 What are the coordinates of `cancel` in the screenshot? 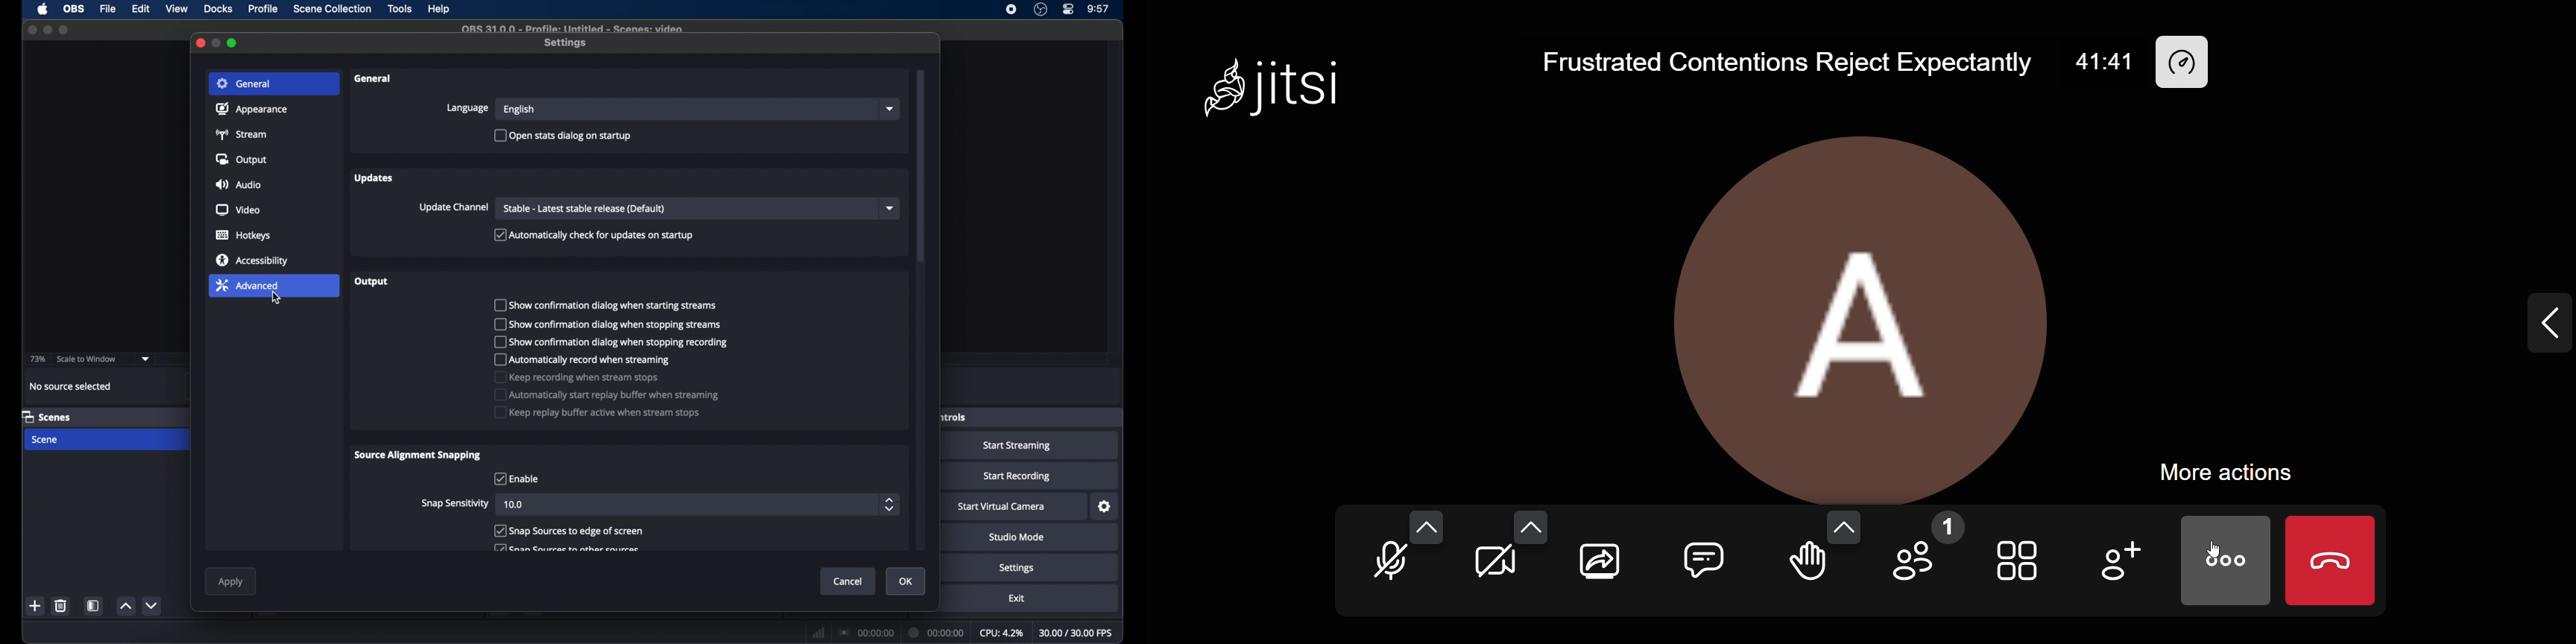 It's located at (848, 581).